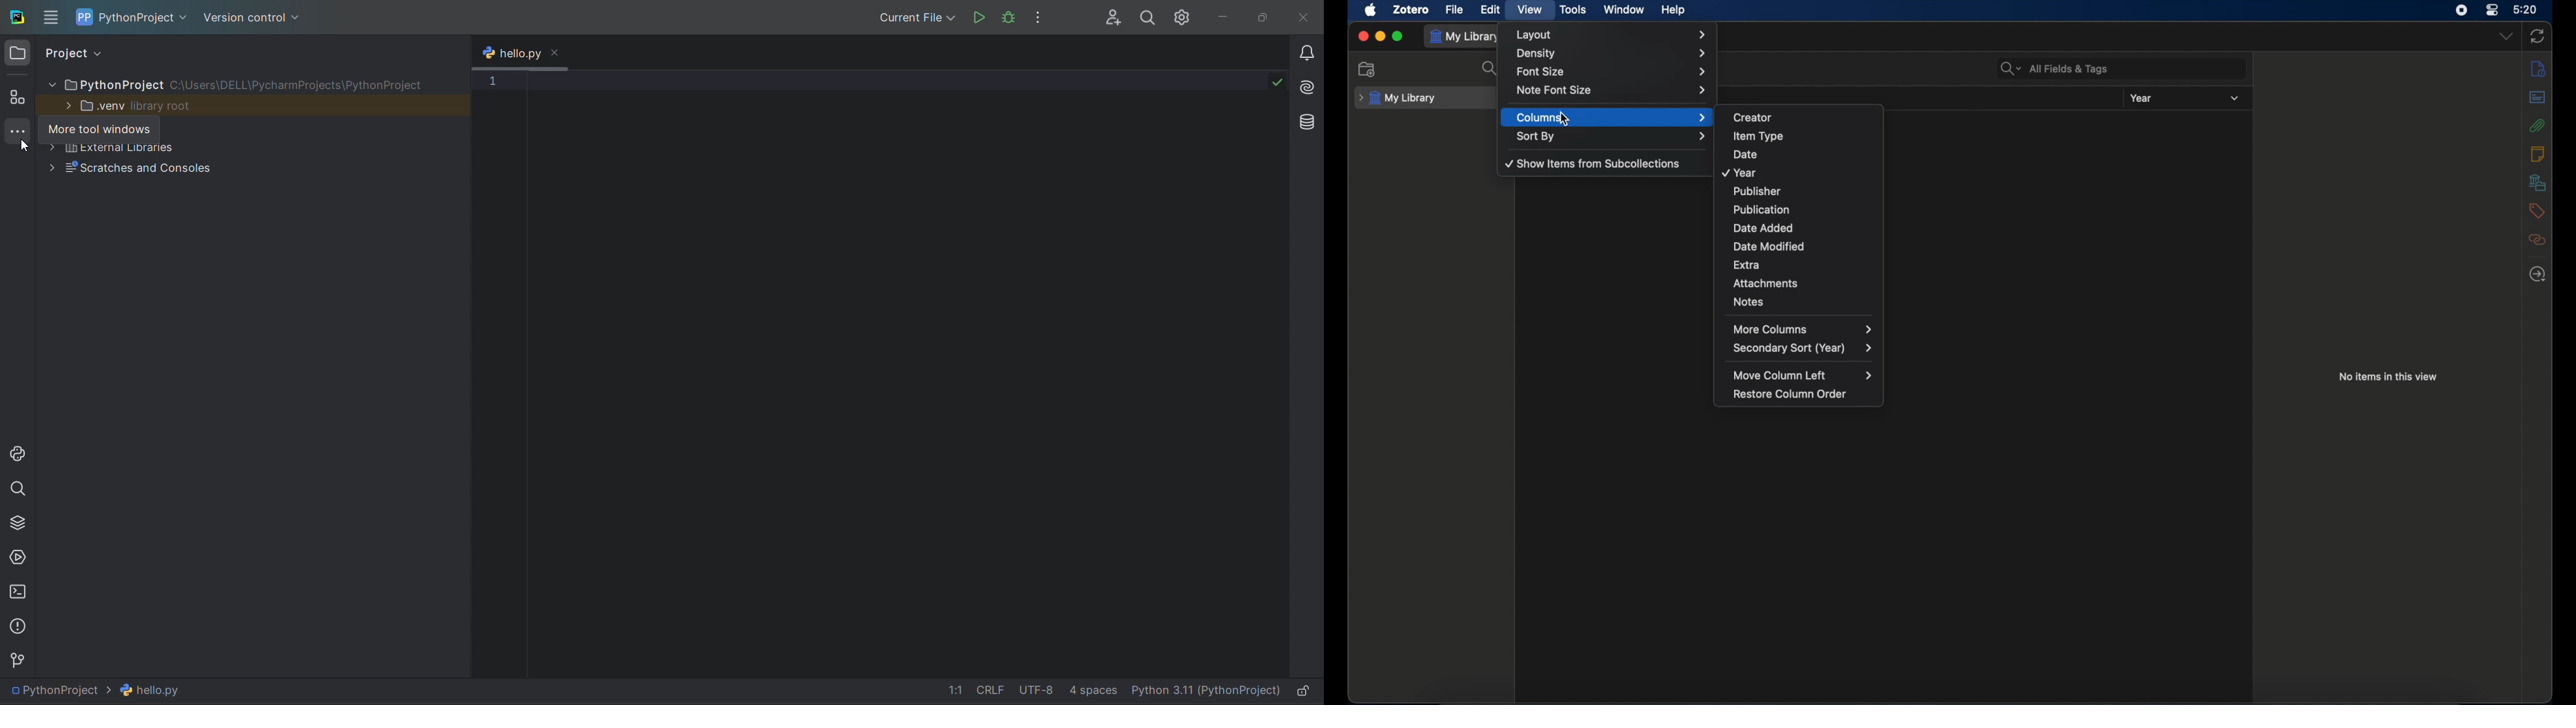 This screenshot has width=2576, height=728. What do you see at coordinates (2505, 35) in the screenshot?
I see `dropdown` at bounding box center [2505, 35].